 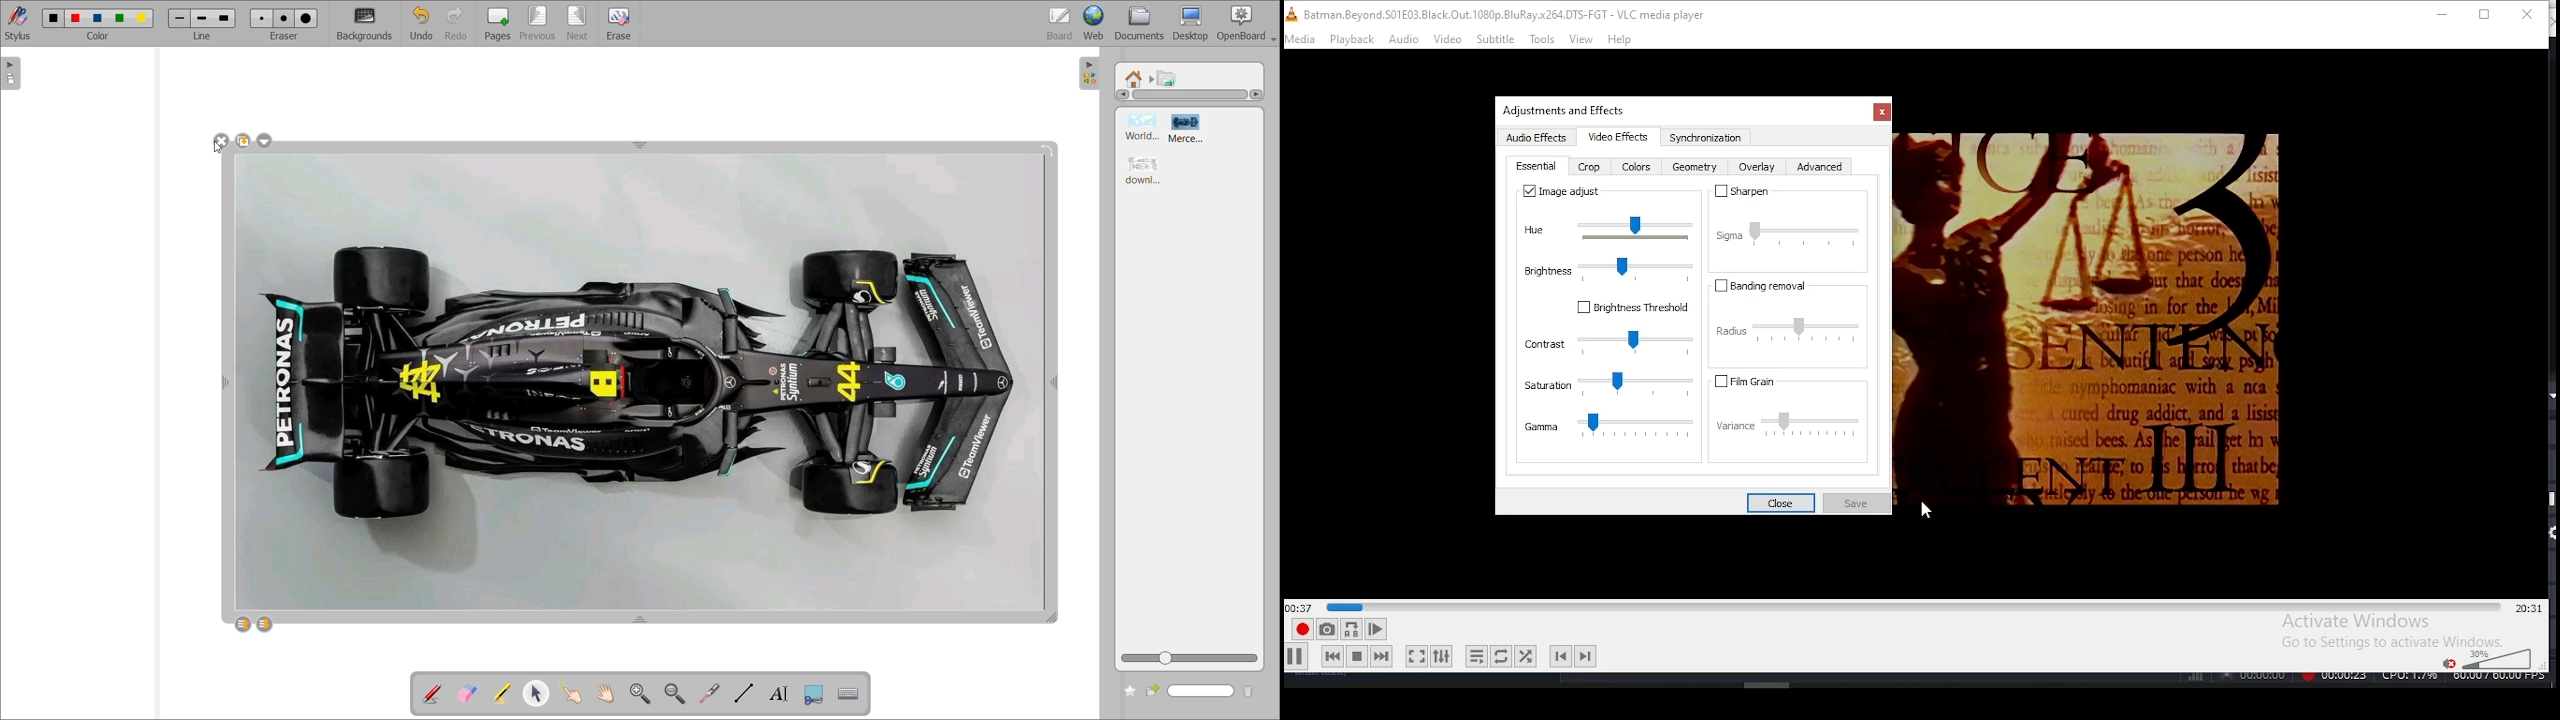 What do you see at coordinates (1143, 127) in the screenshot?
I see `image 1` at bounding box center [1143, 127].